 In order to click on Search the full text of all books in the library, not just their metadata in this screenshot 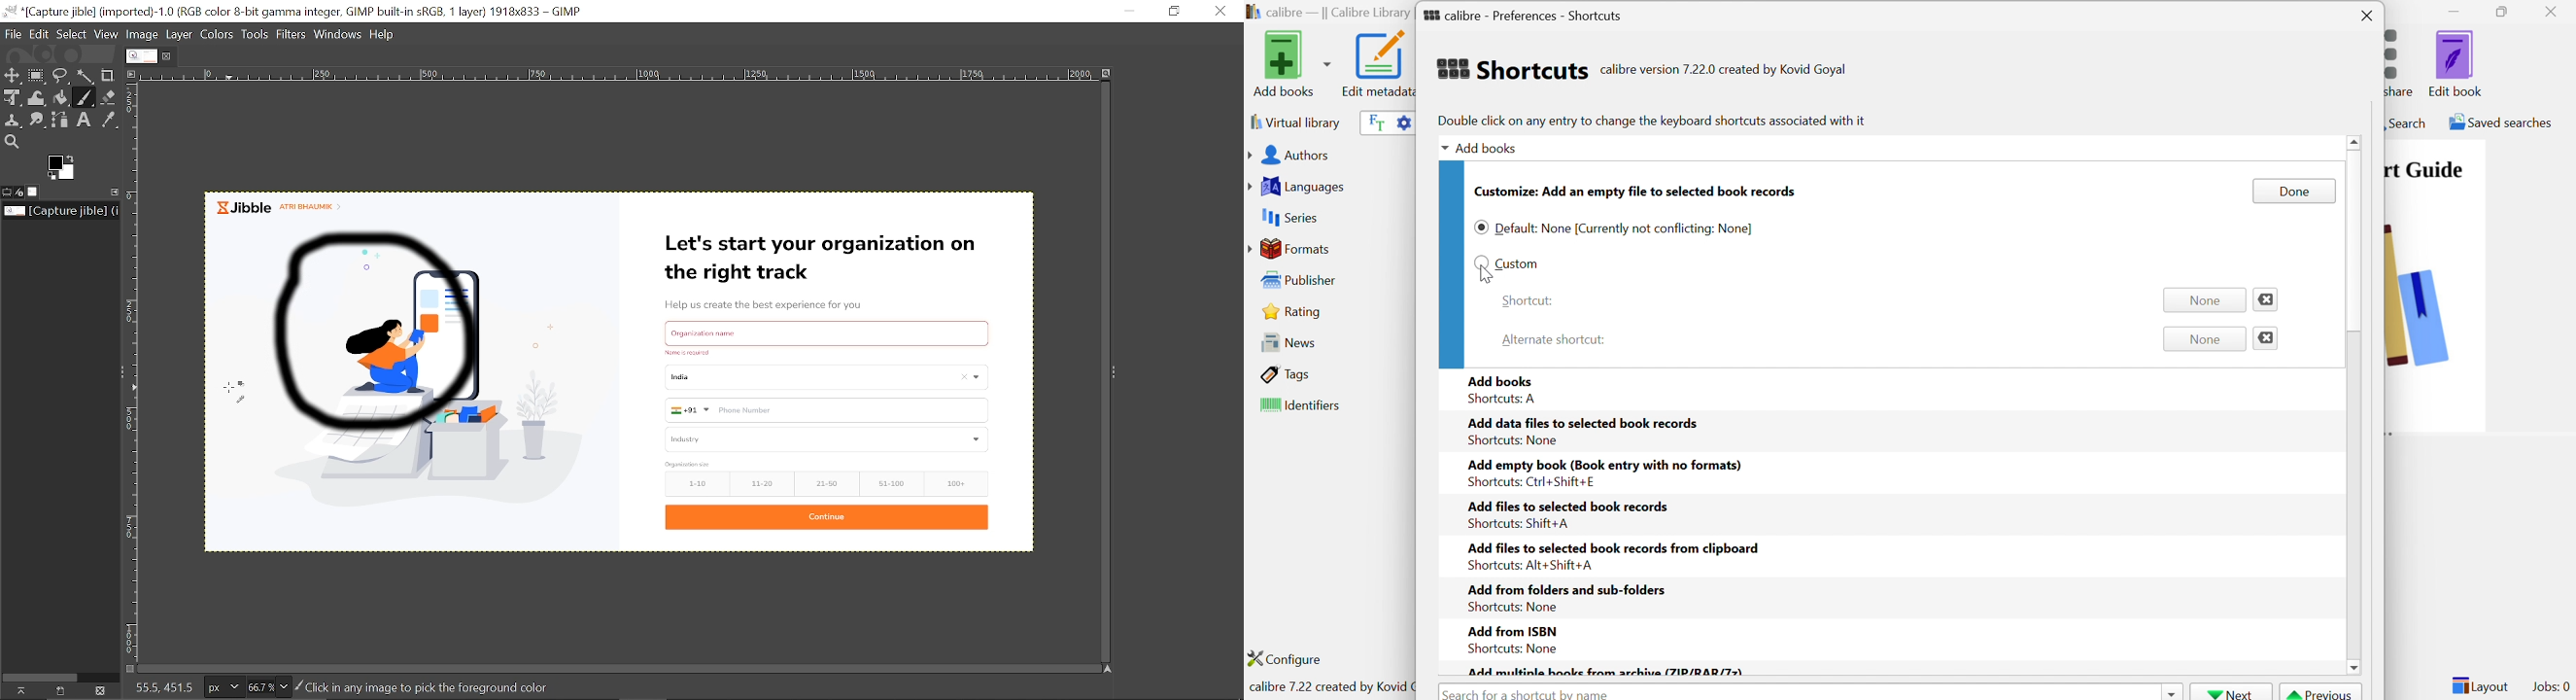, I will do `click(1374, 122)`.